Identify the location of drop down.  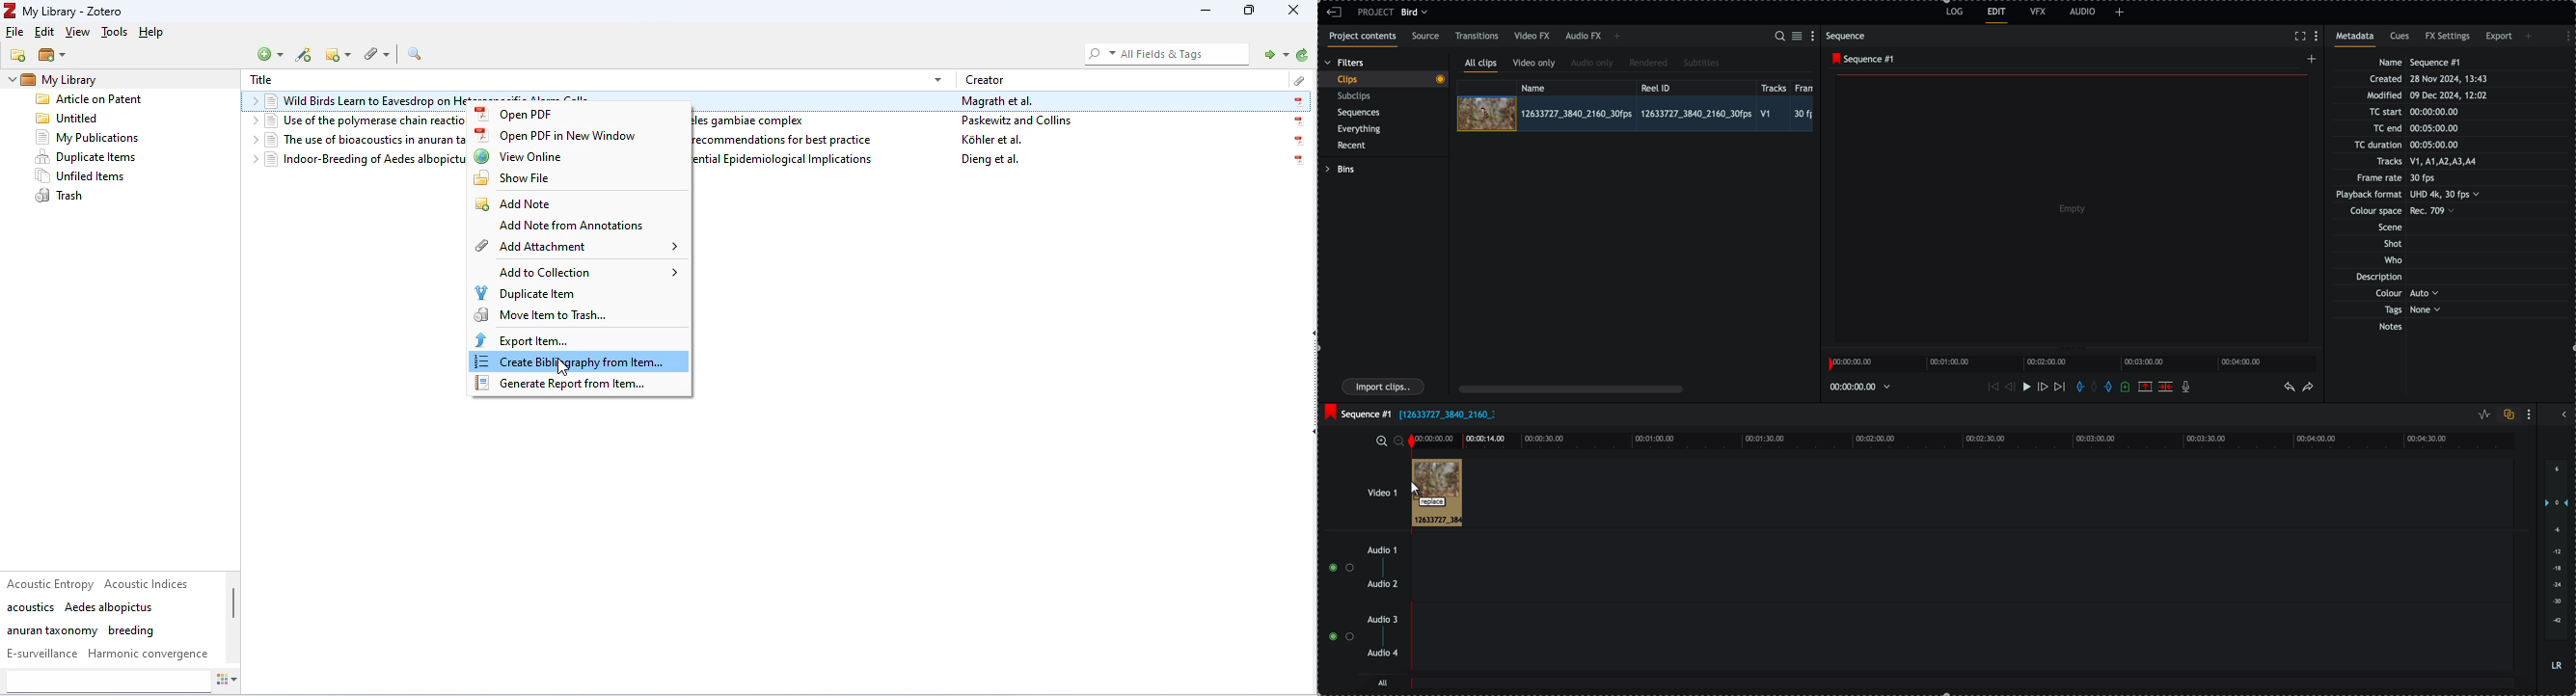
(11, 82).